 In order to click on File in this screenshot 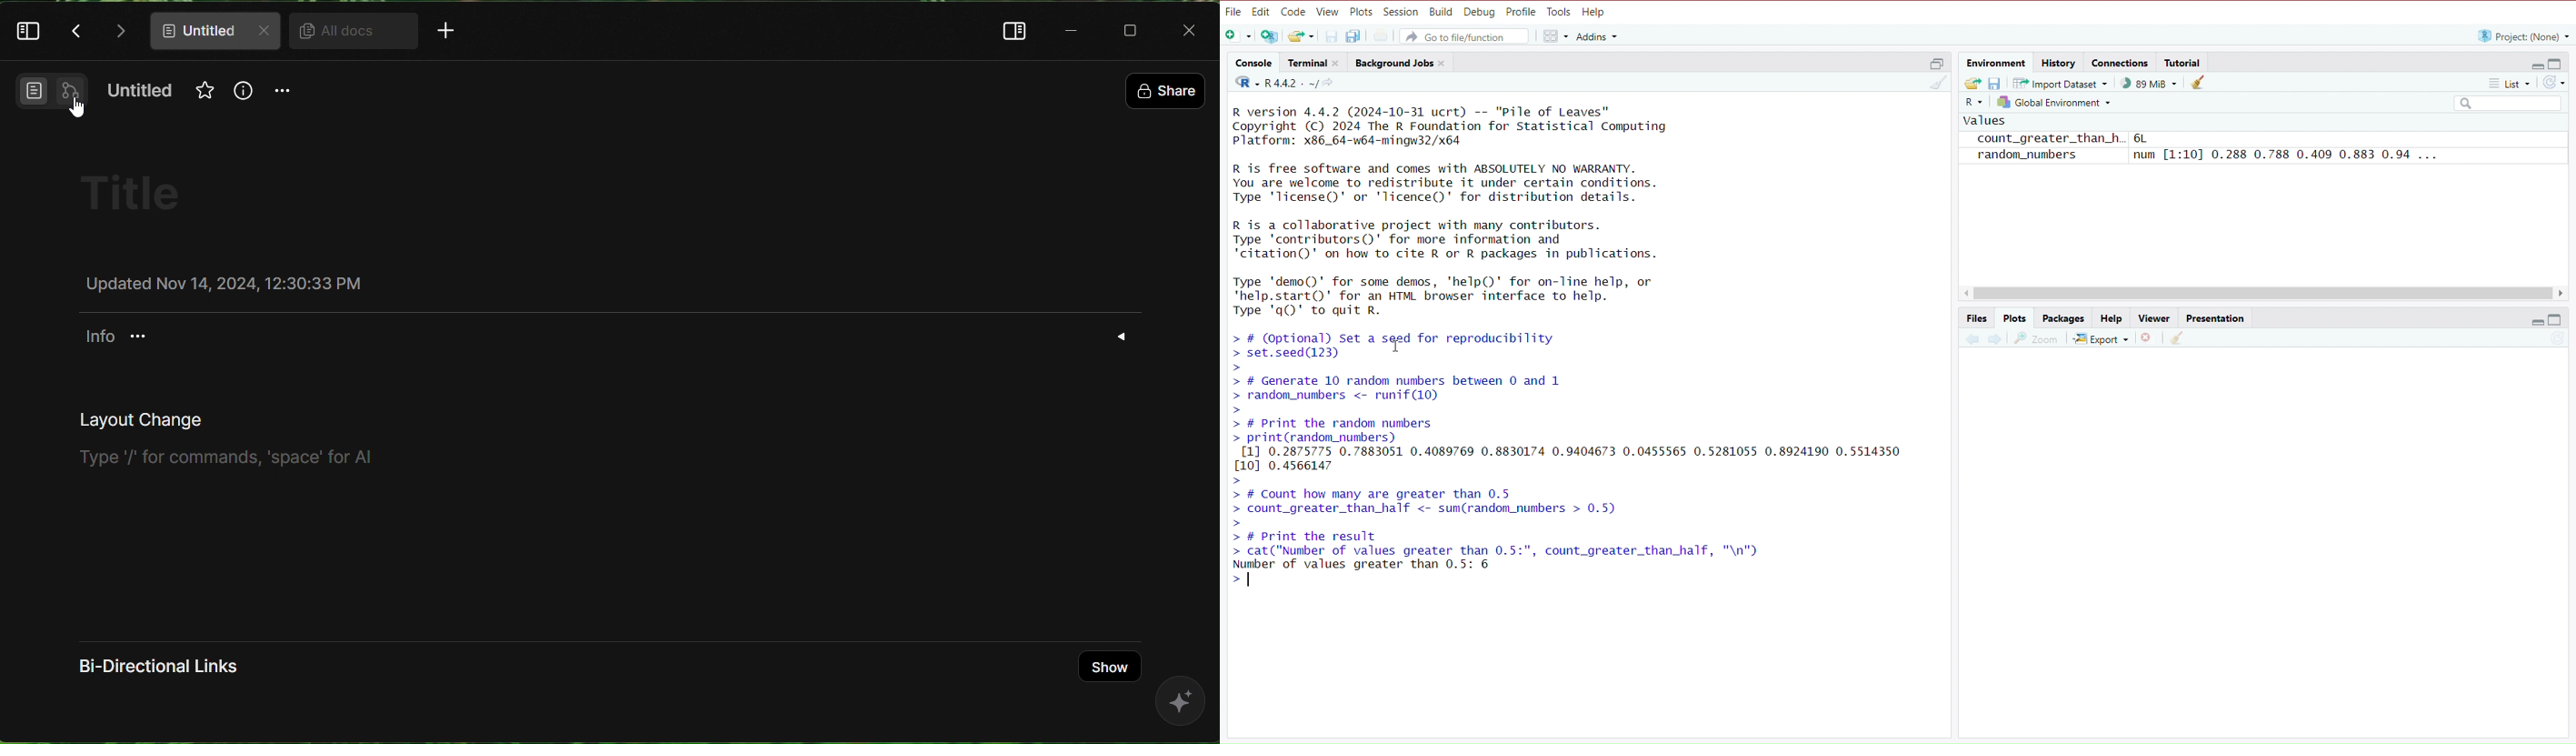, I will do `click(1234, 11)`.